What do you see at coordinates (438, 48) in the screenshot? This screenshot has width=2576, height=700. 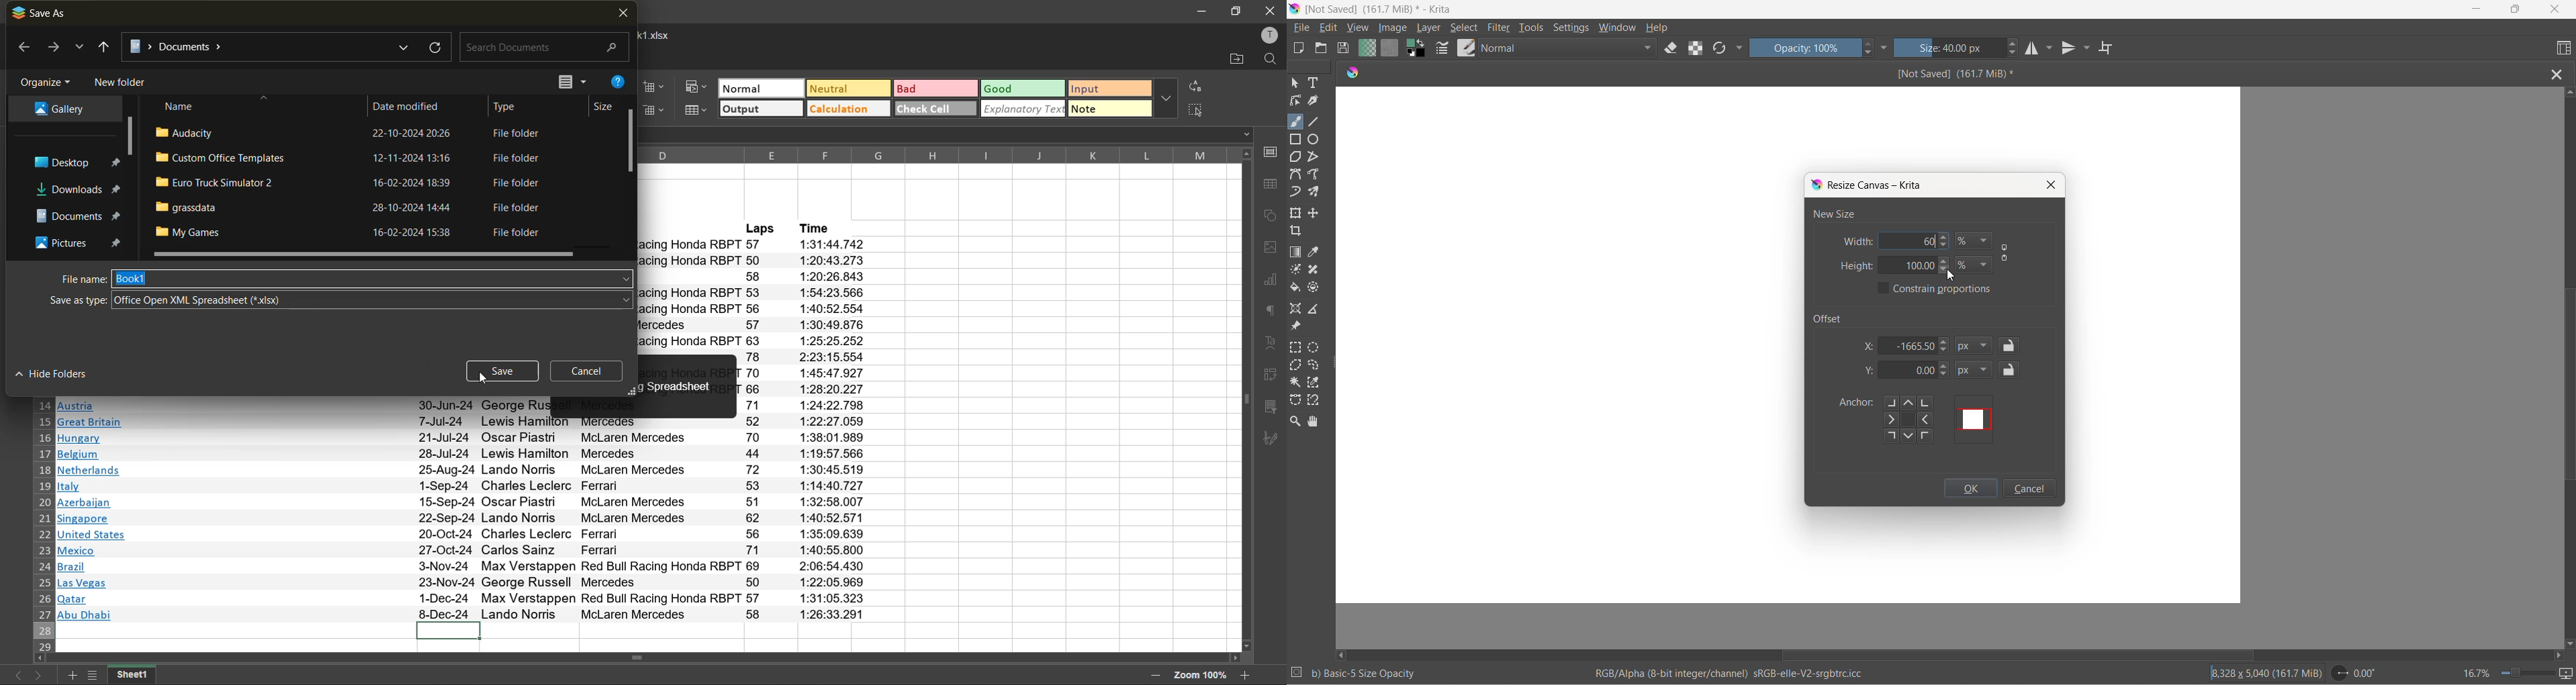 I see `refresh` at bounding box center [438, 48].